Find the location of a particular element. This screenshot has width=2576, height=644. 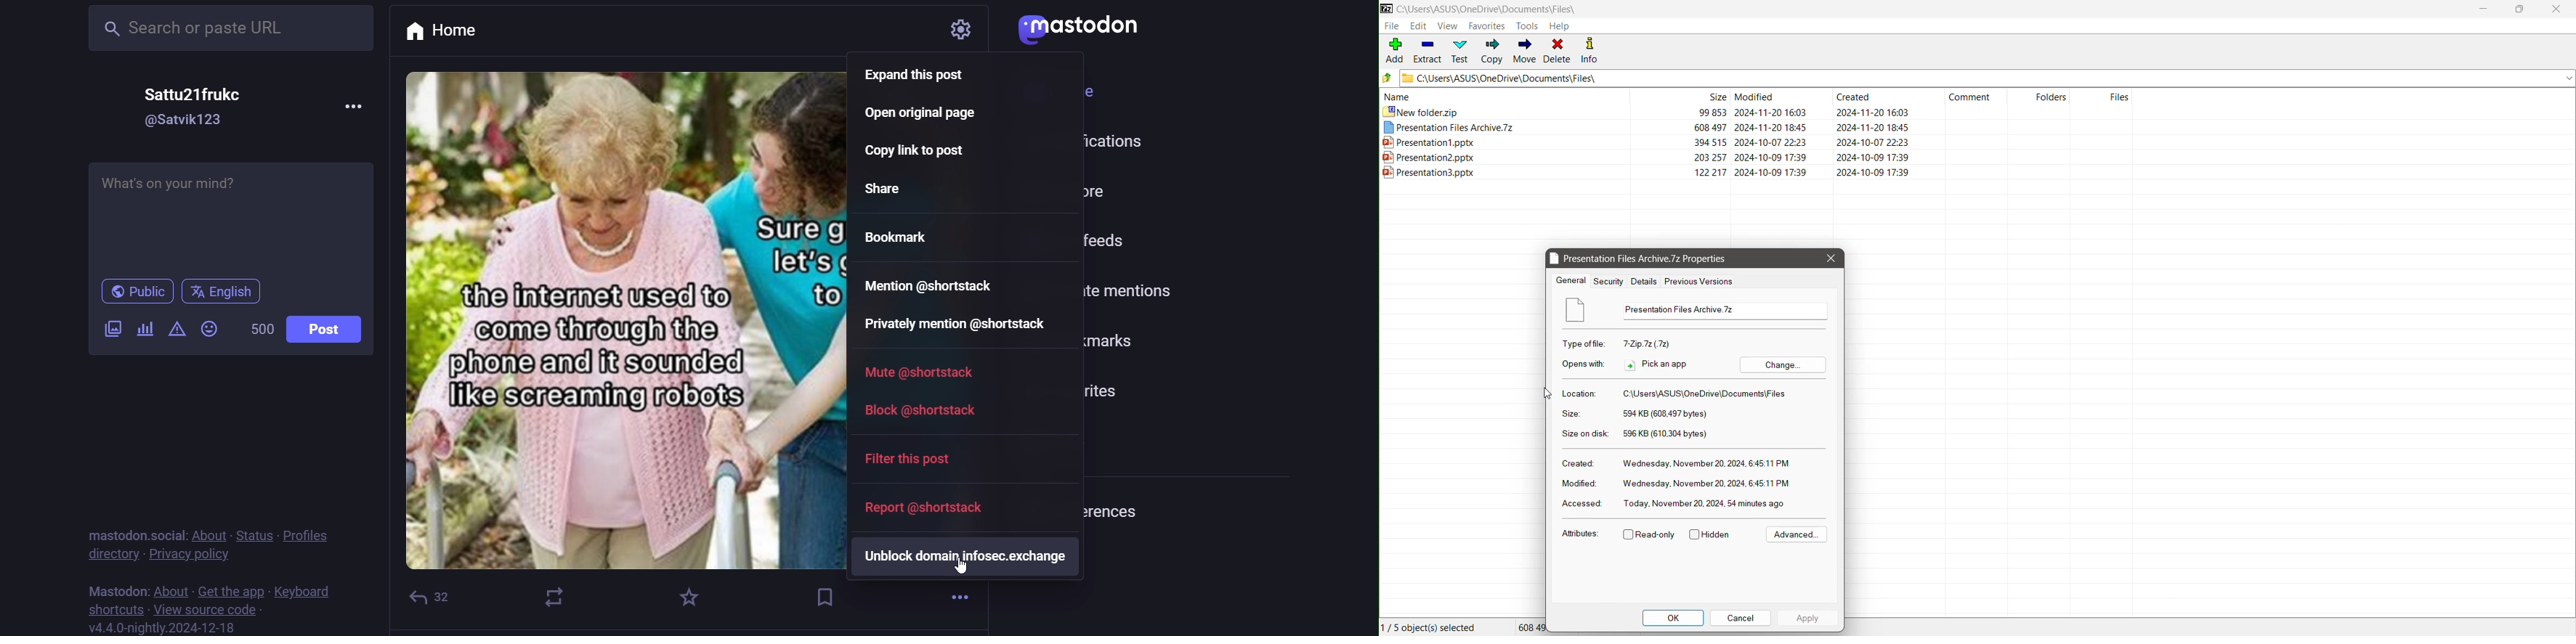

60849 is located at coordinates (1532, 626).